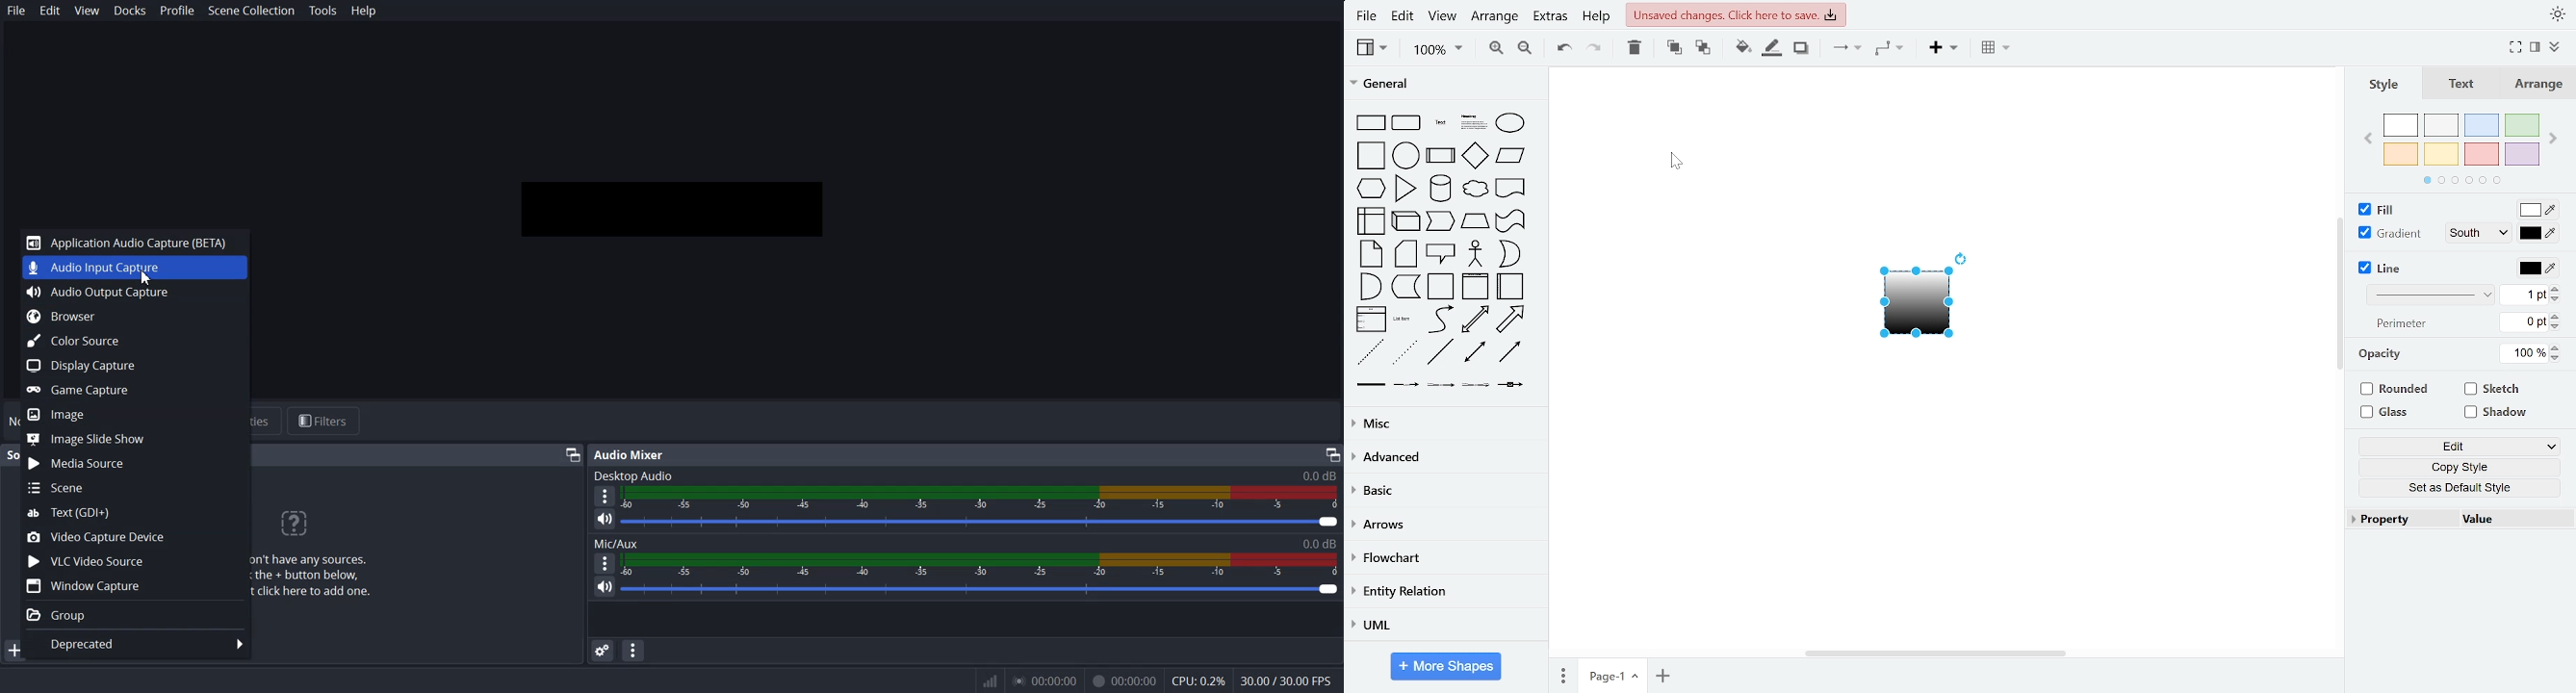  What do you see at coordinates (1442, 83) in the screenshot?
I see `general` at bounding box center [1442, 83].